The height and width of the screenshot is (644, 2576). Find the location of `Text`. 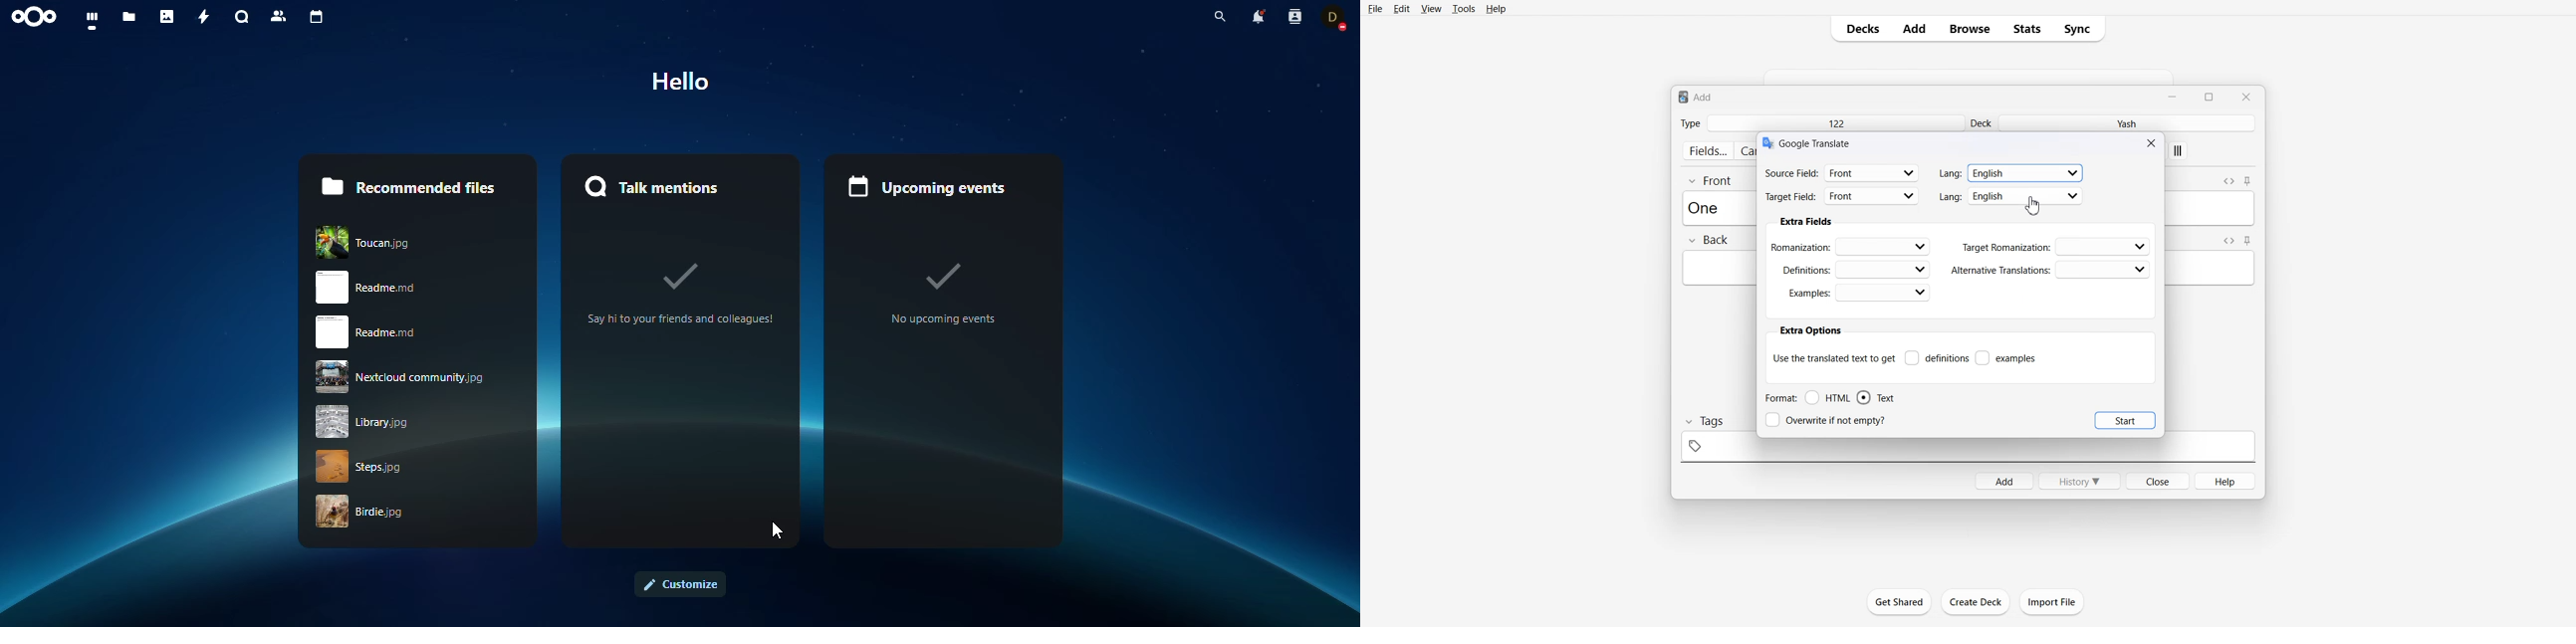

Text is located at coordinates (1876, 398).